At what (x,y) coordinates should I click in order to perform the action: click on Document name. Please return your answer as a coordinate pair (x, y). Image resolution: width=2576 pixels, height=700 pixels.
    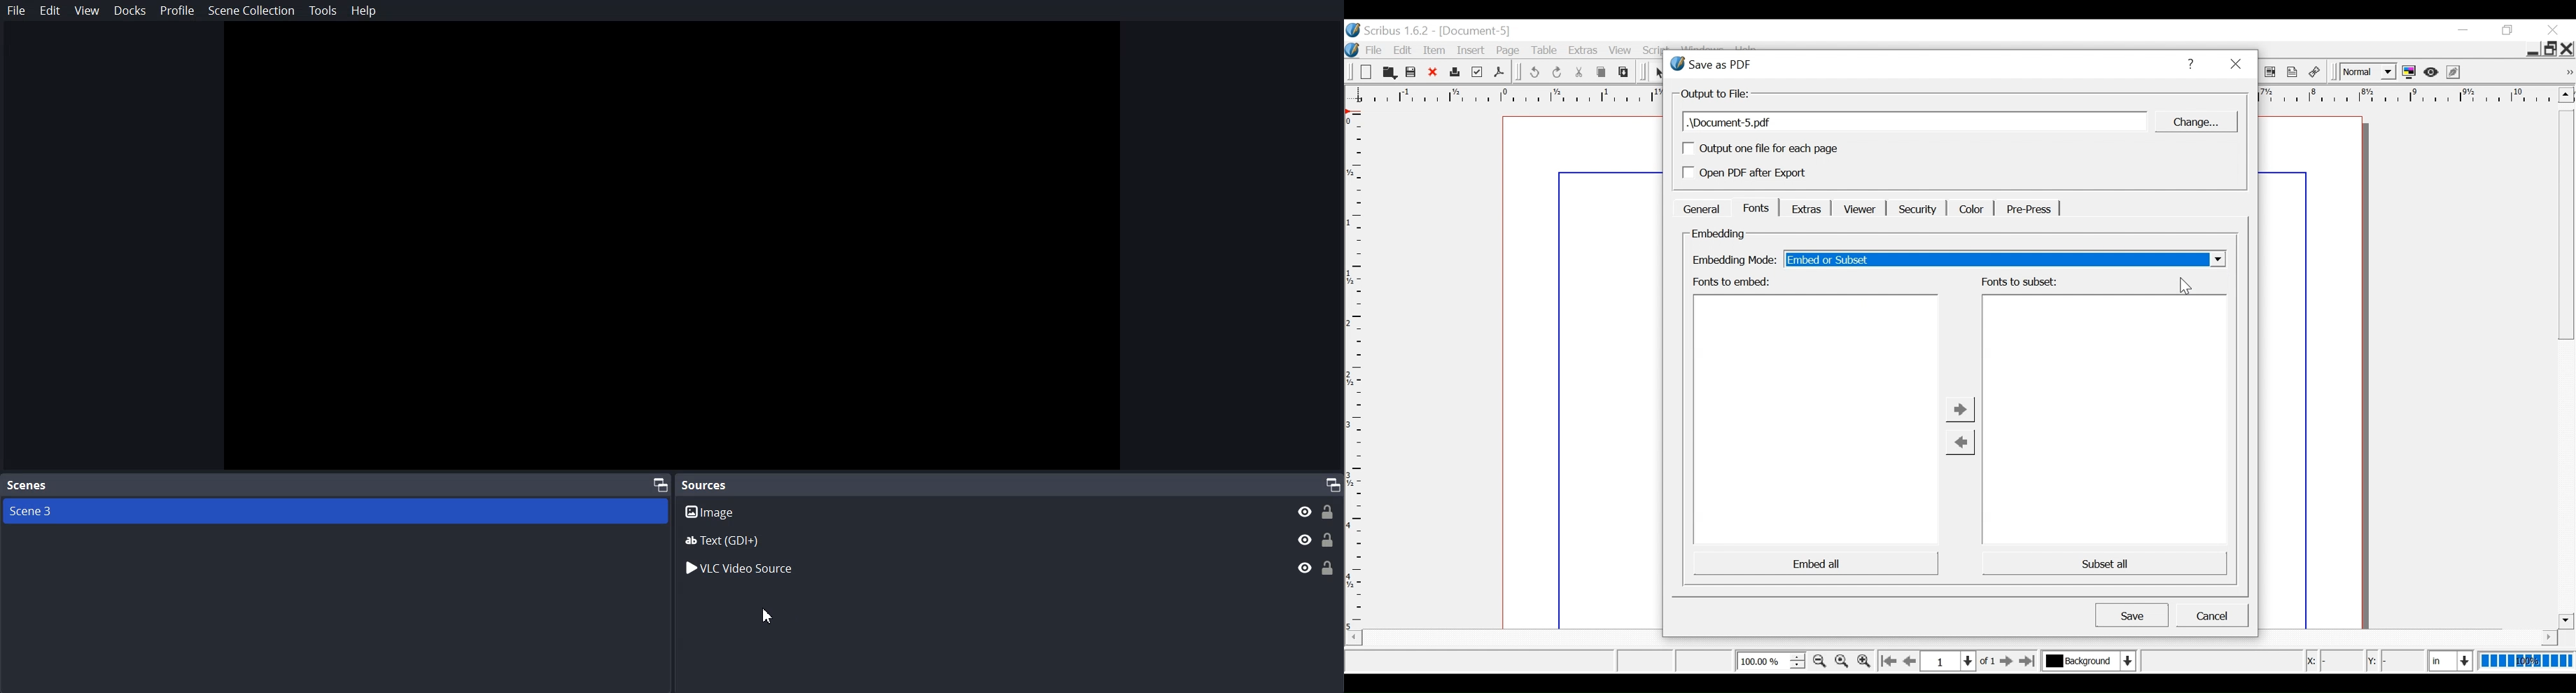
    Looking at the image, I should click on (1915, 122).